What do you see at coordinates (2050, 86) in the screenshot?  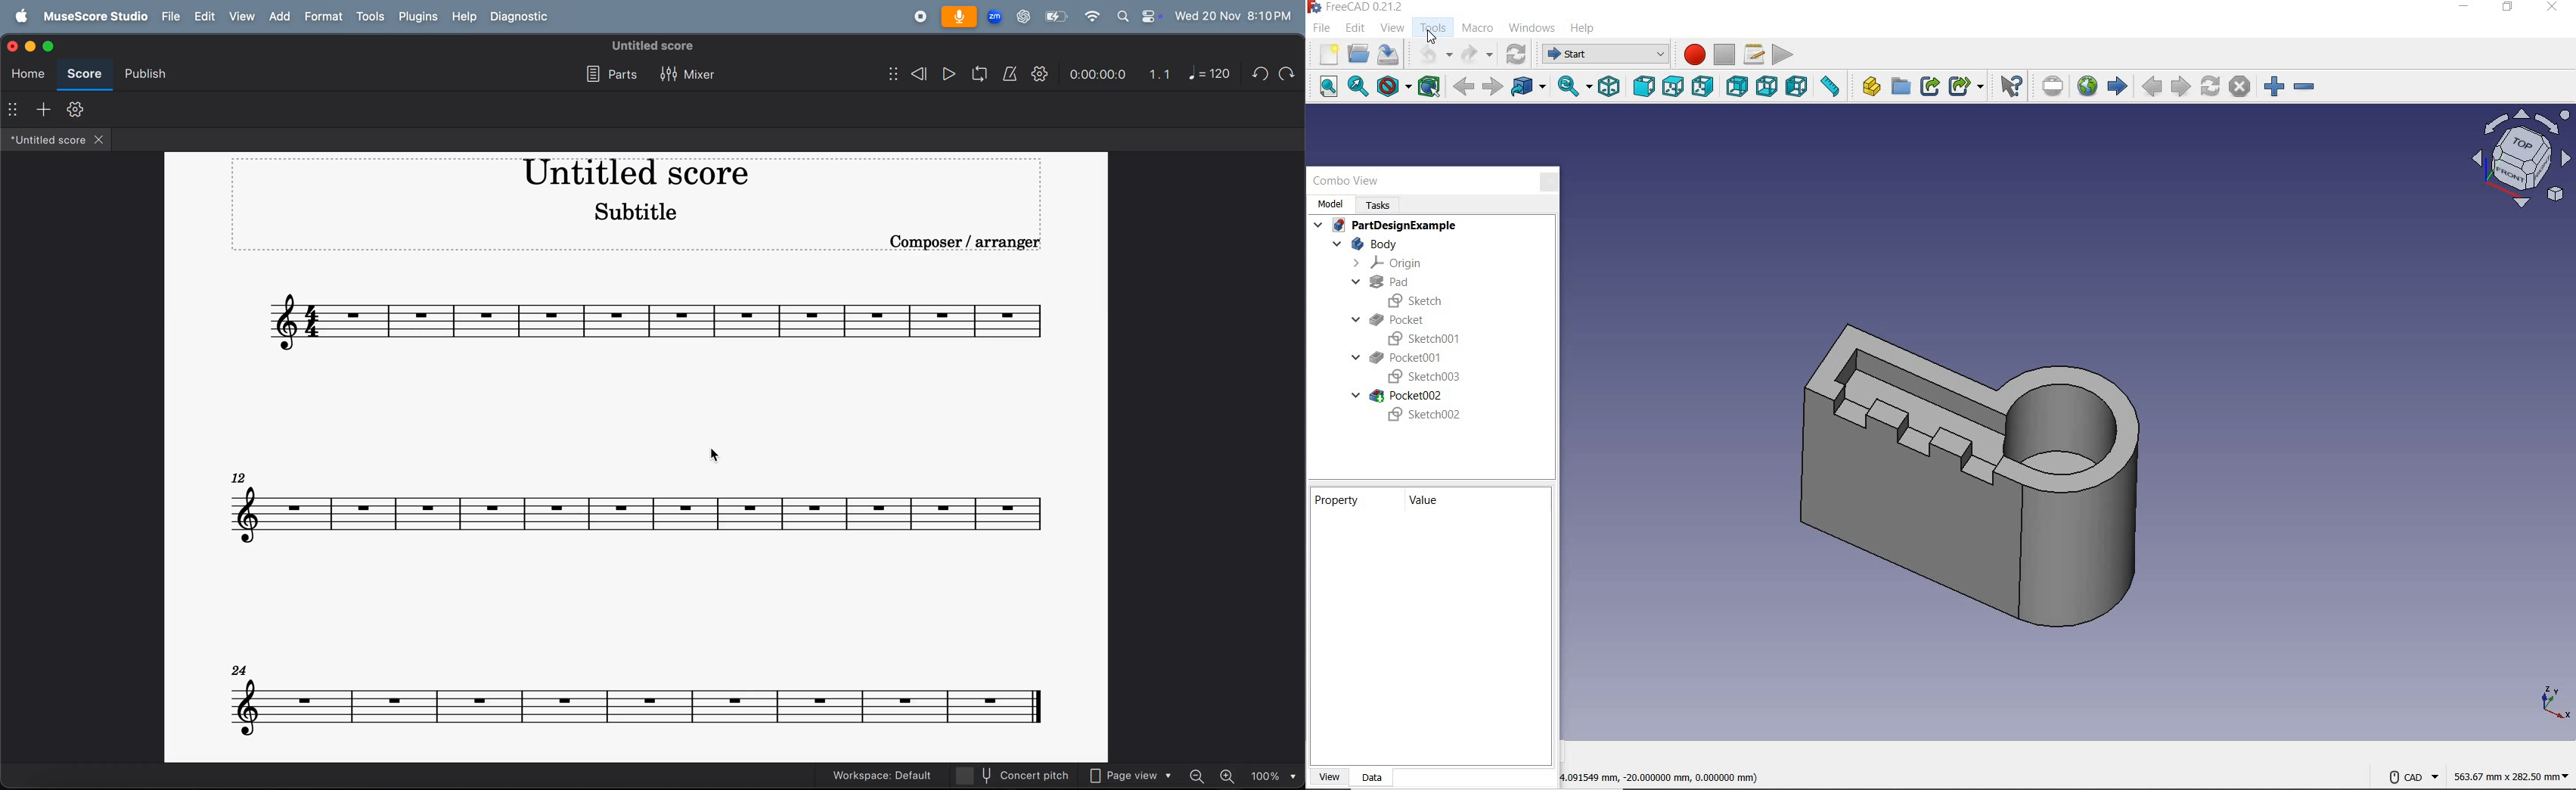 I see `Set URL` at bounding box center [2050, 86].